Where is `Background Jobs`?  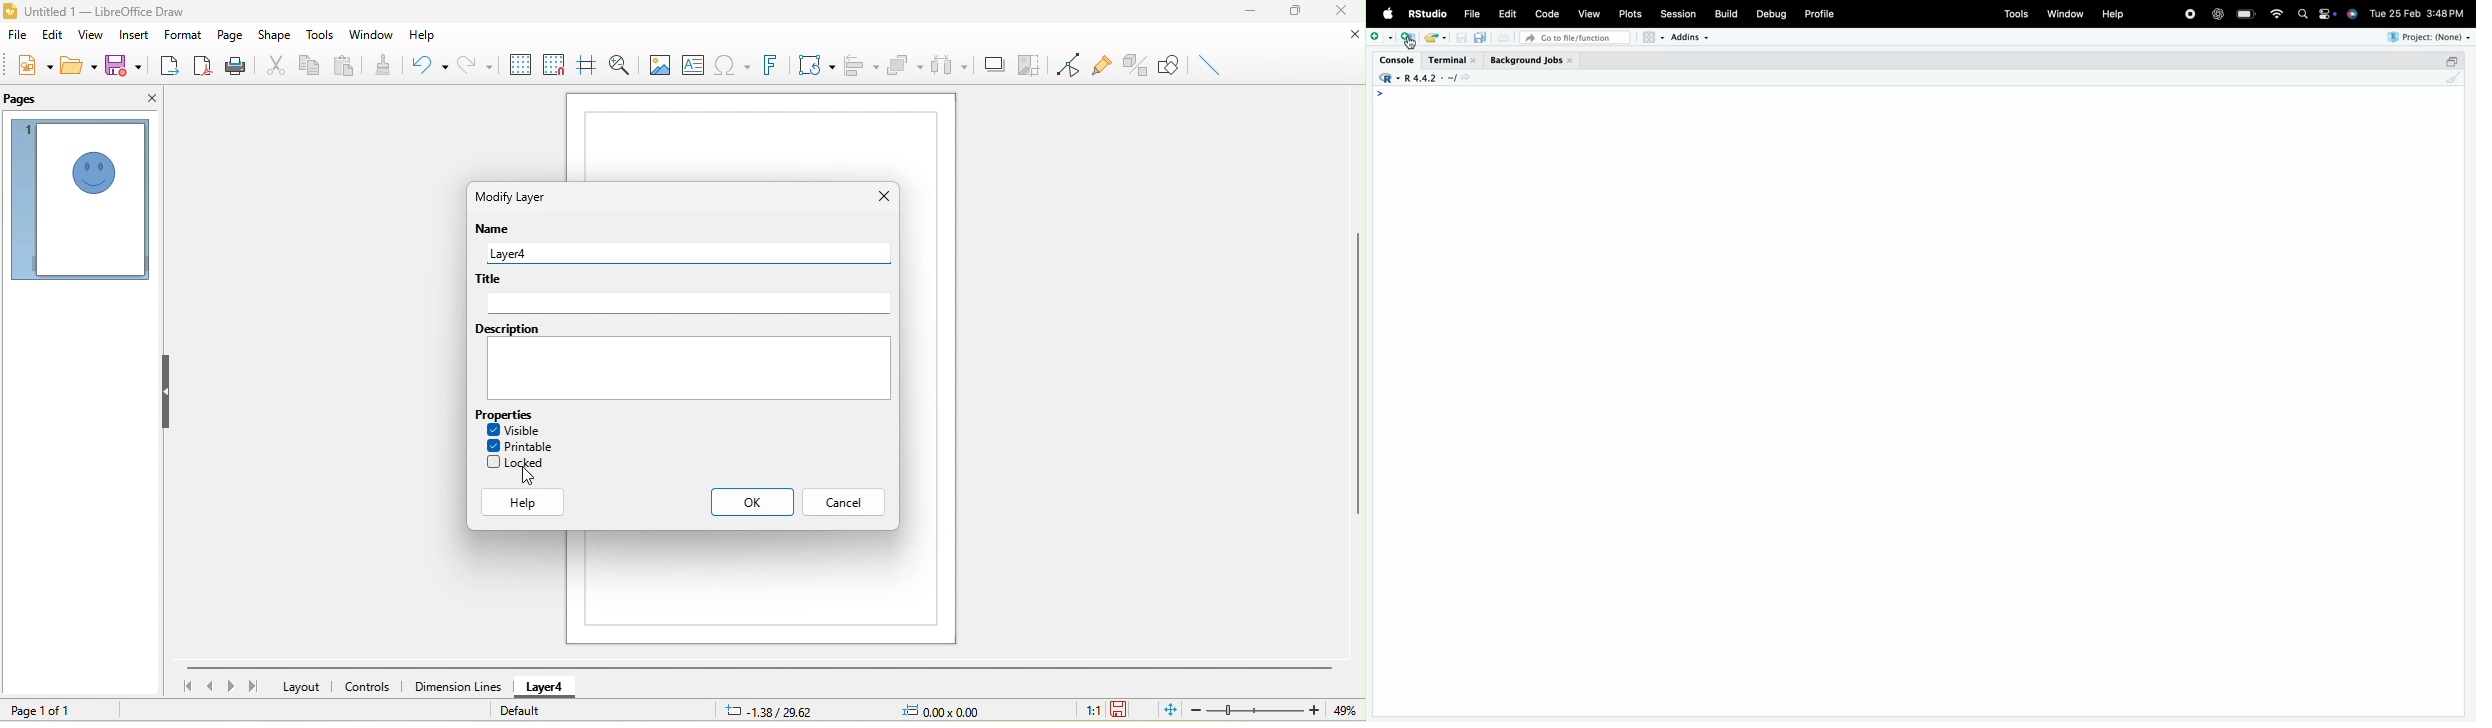
Background Jobs is located at coordinates (1531, 60).